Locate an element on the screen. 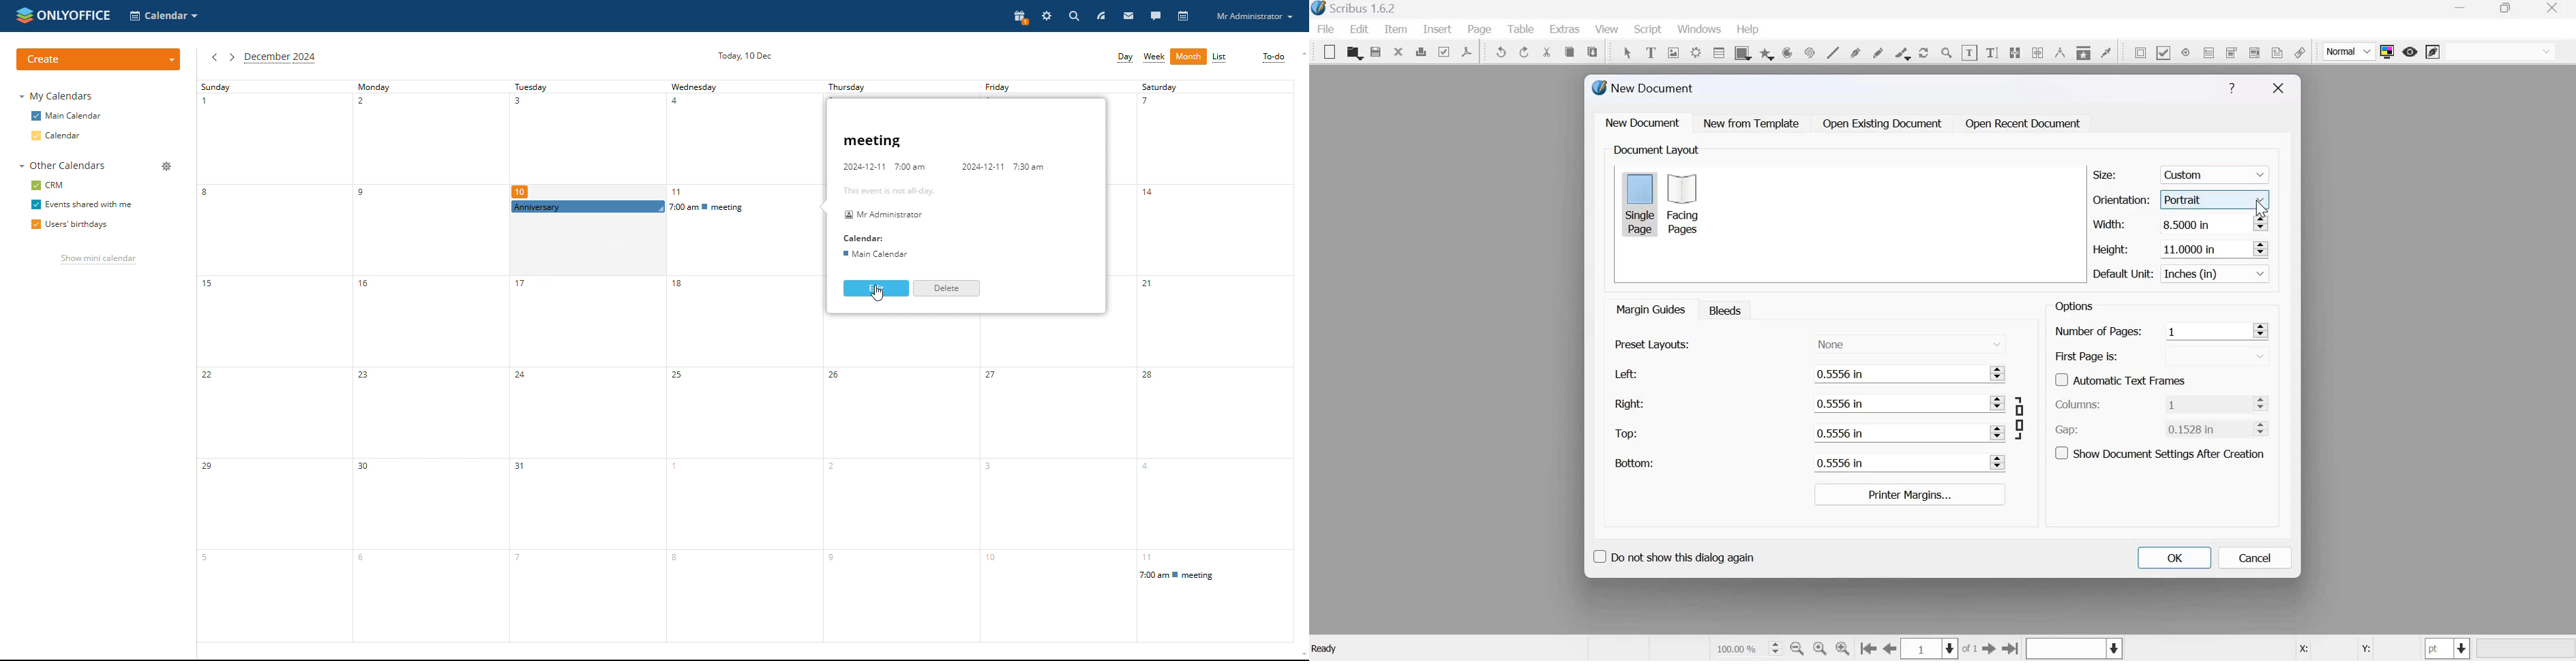  Bottom: is located at coordinates (1633, 462).